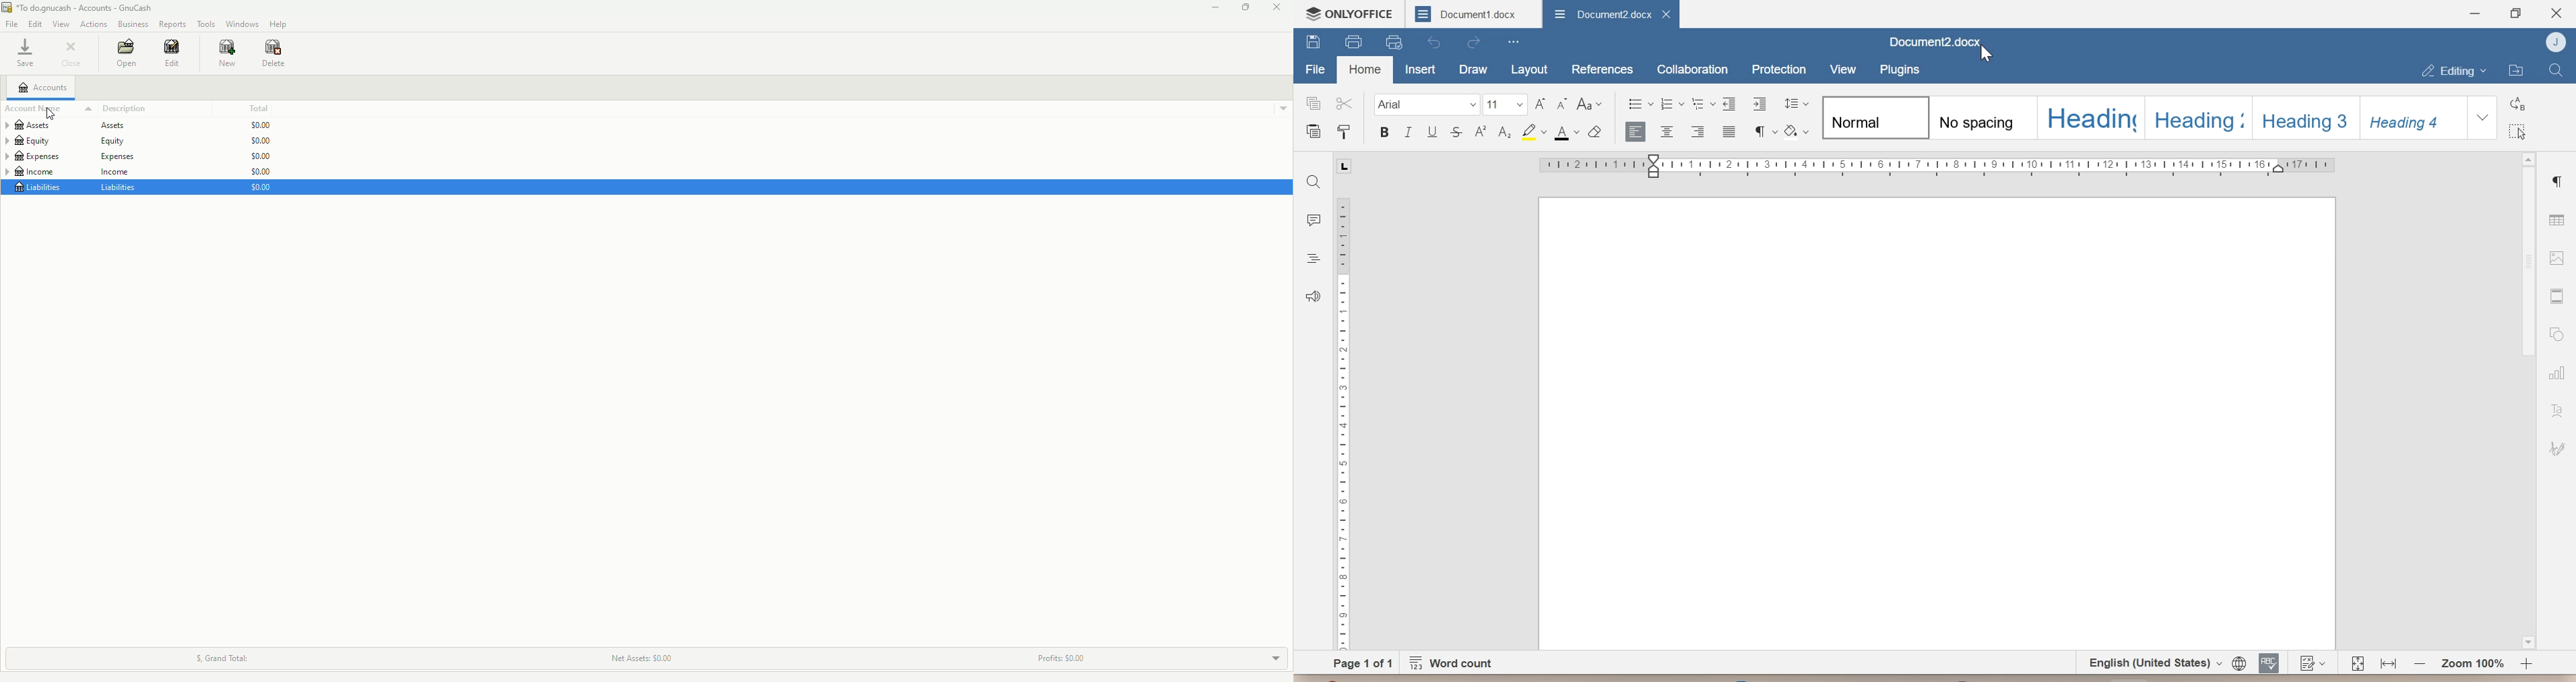  What do you see at coordinates (76, 188) in the screenshot?
I see `Liabilities` at bounding box center [76, 188].